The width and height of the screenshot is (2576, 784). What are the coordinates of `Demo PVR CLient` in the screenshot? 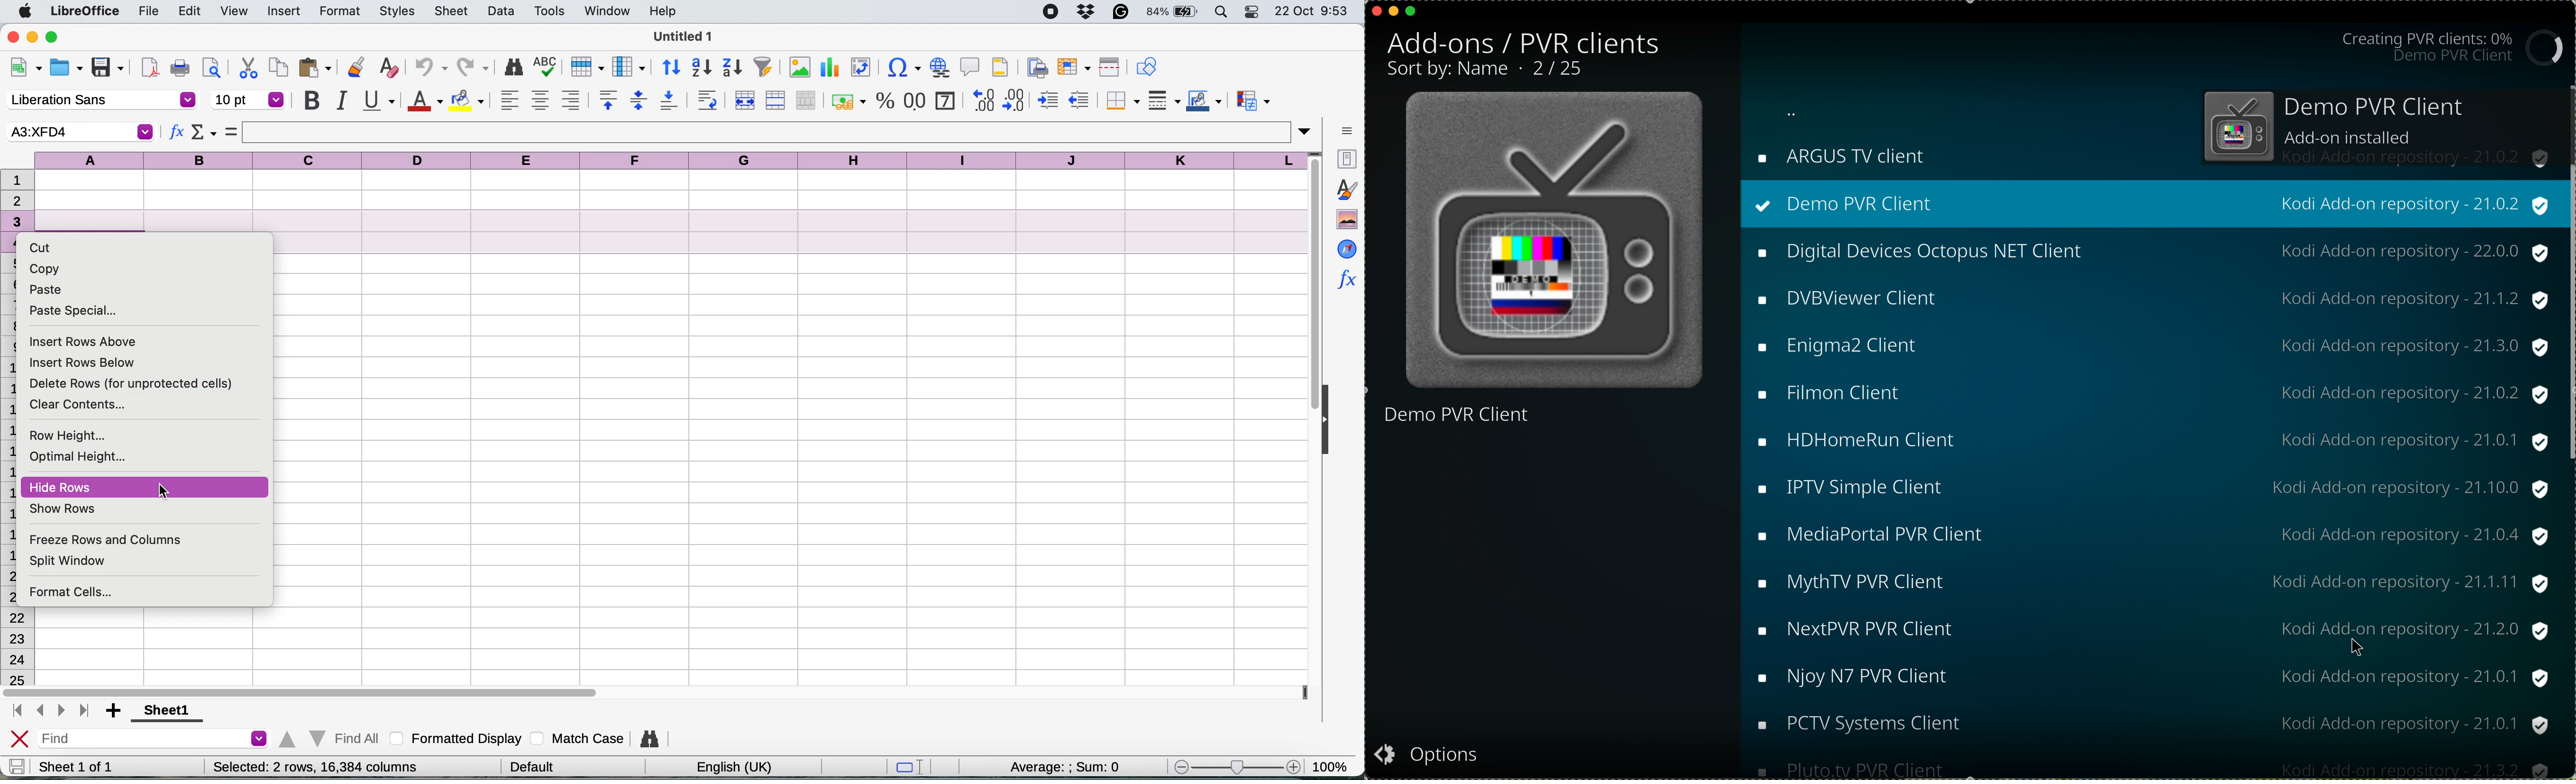 It's located at (1478, 430).